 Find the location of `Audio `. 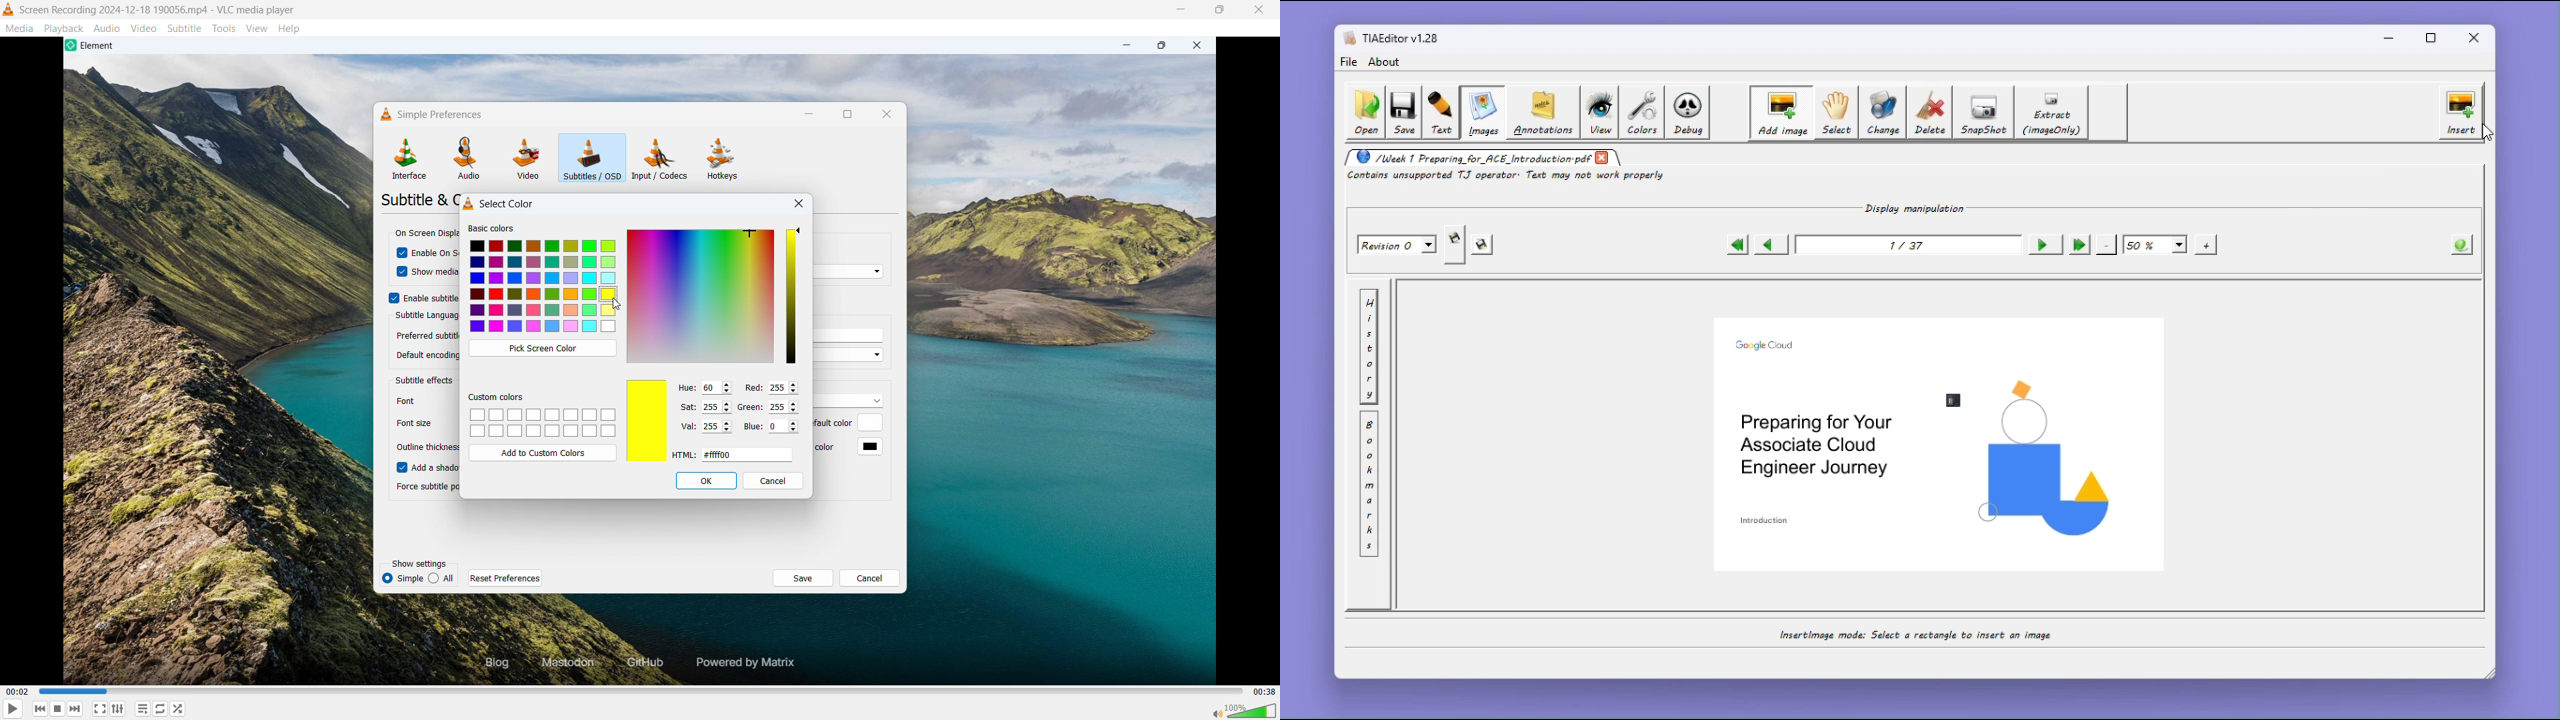

Audio  is located at coordinates (469, 158).